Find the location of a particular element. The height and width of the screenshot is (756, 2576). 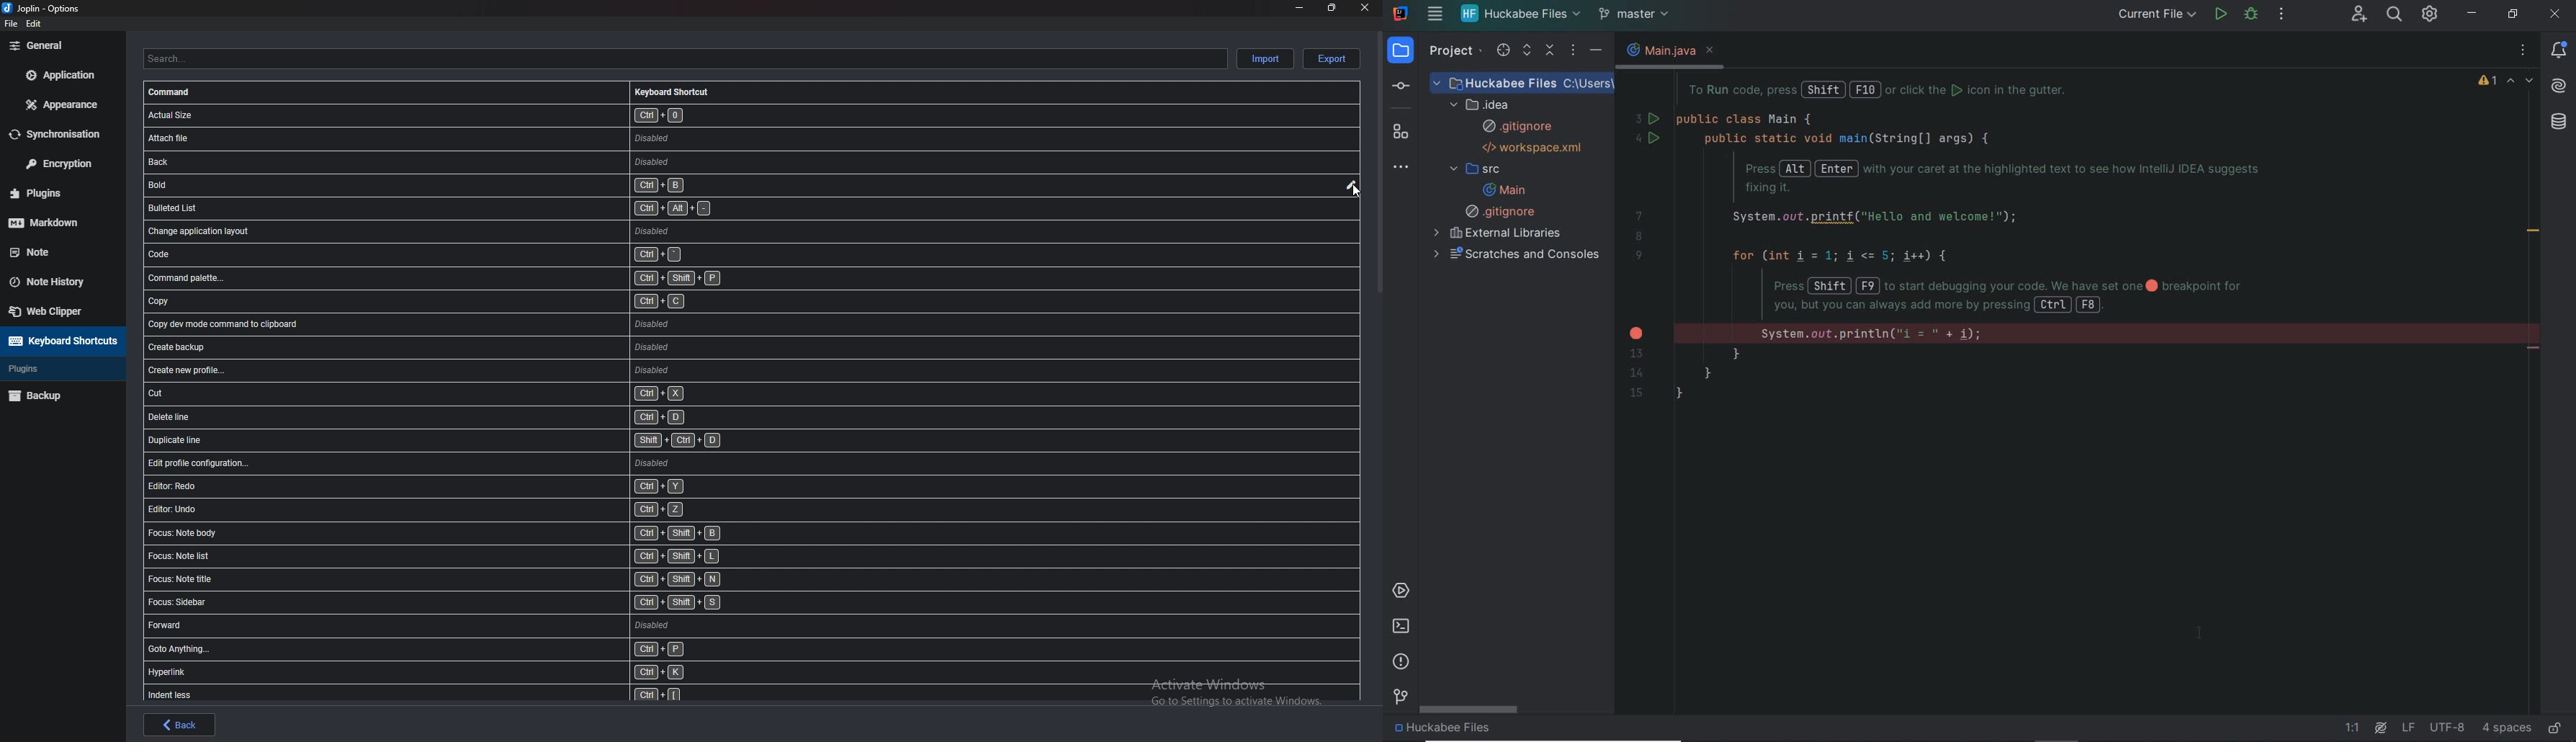

Edit is located at coordinates (1350, 186).